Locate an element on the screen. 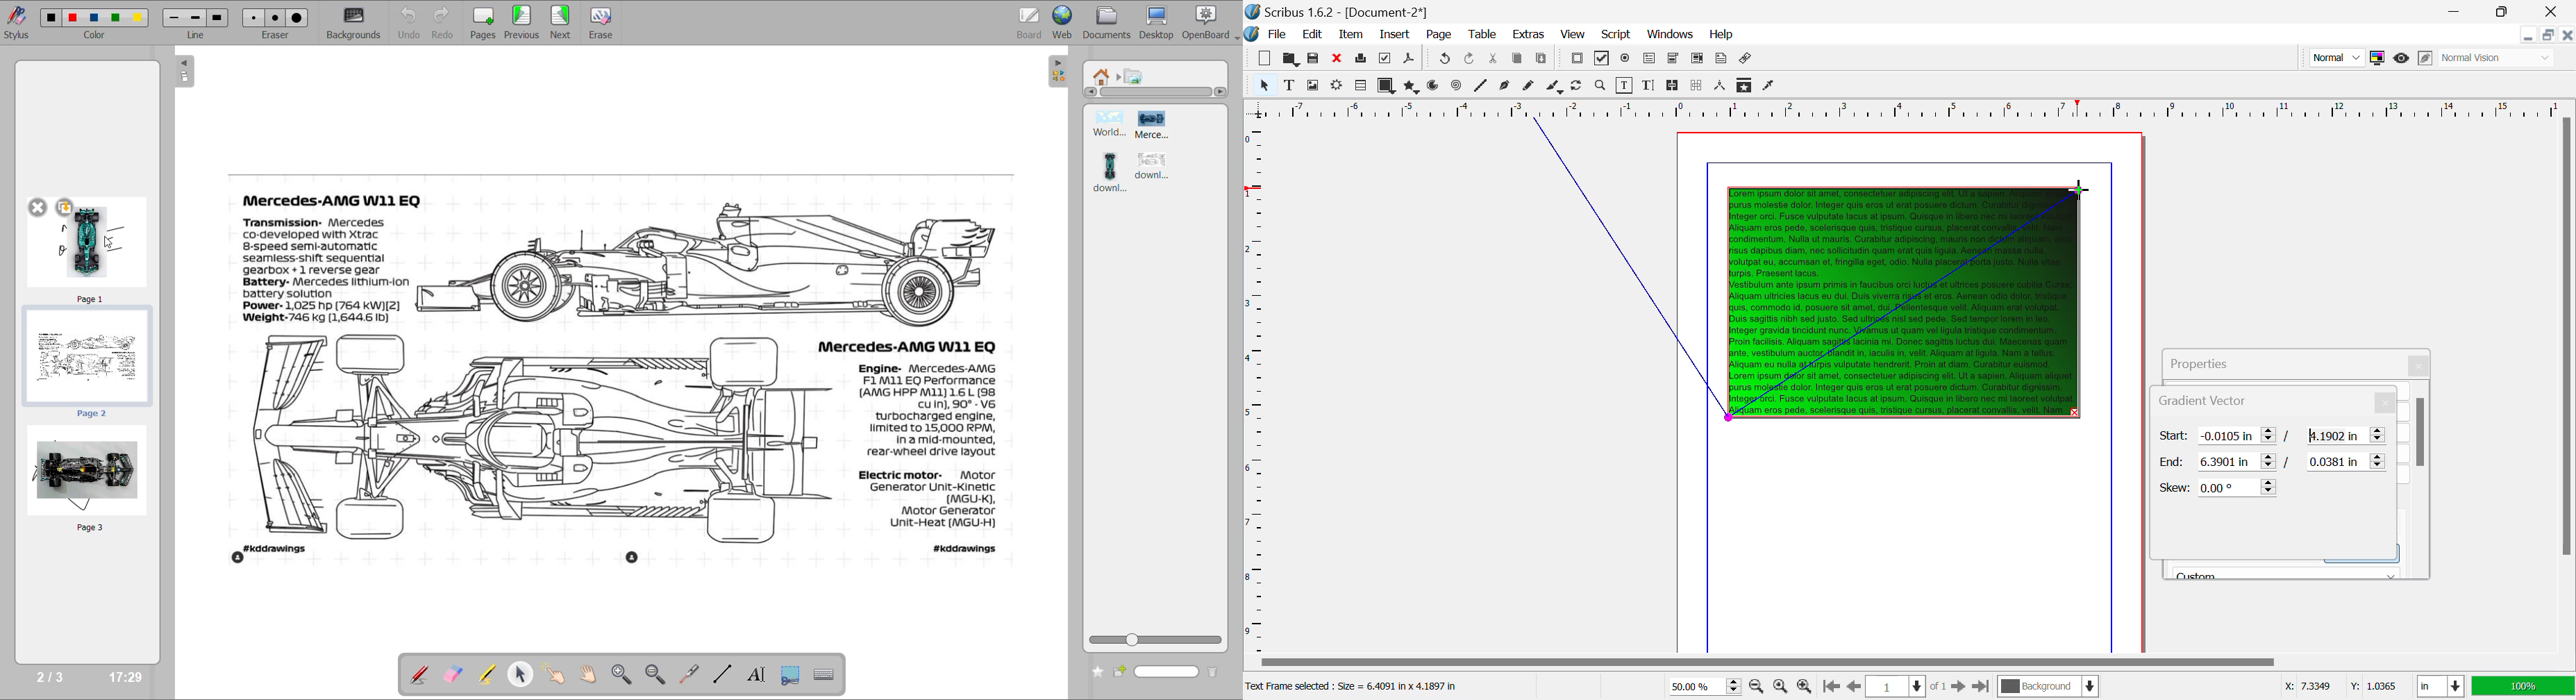 The height and width of the screenshot is (700, 2576). Pdf Push Button is located at coordinates (1577, 60).